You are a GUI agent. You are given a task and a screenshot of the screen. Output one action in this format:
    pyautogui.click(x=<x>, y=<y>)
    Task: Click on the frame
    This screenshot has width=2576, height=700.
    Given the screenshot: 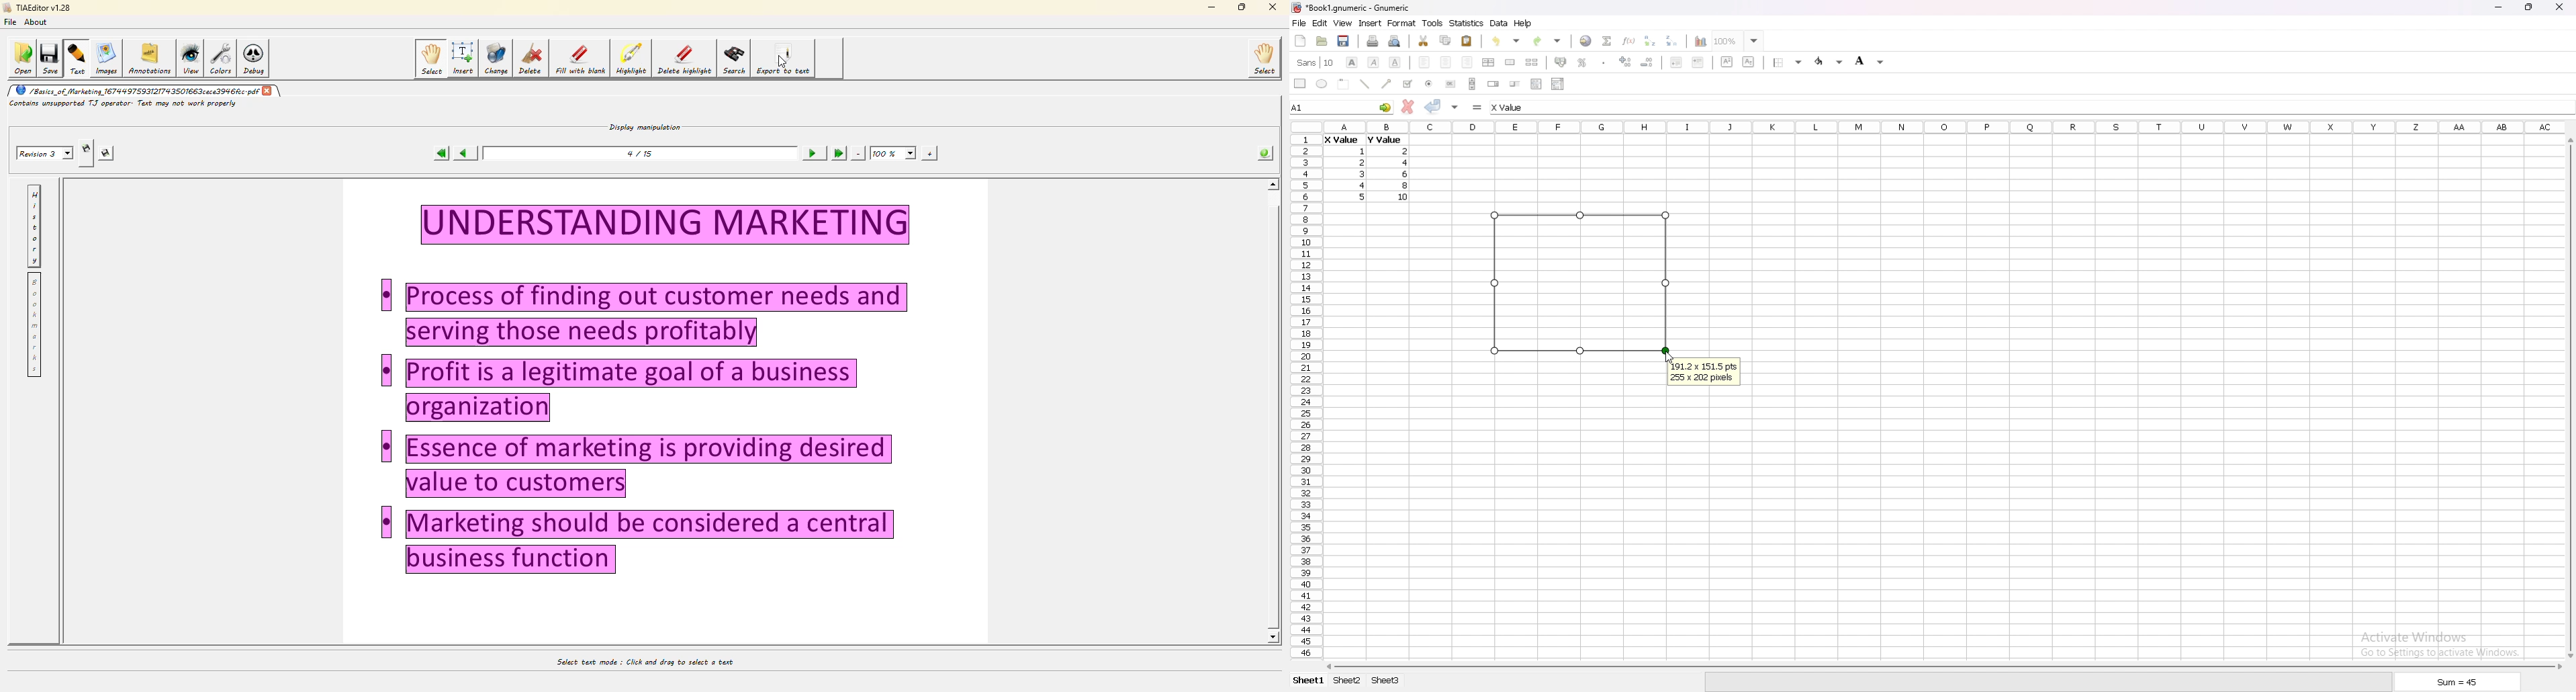 What is the action you would take?
    pyautogui.click(x=1344, y=83)
    